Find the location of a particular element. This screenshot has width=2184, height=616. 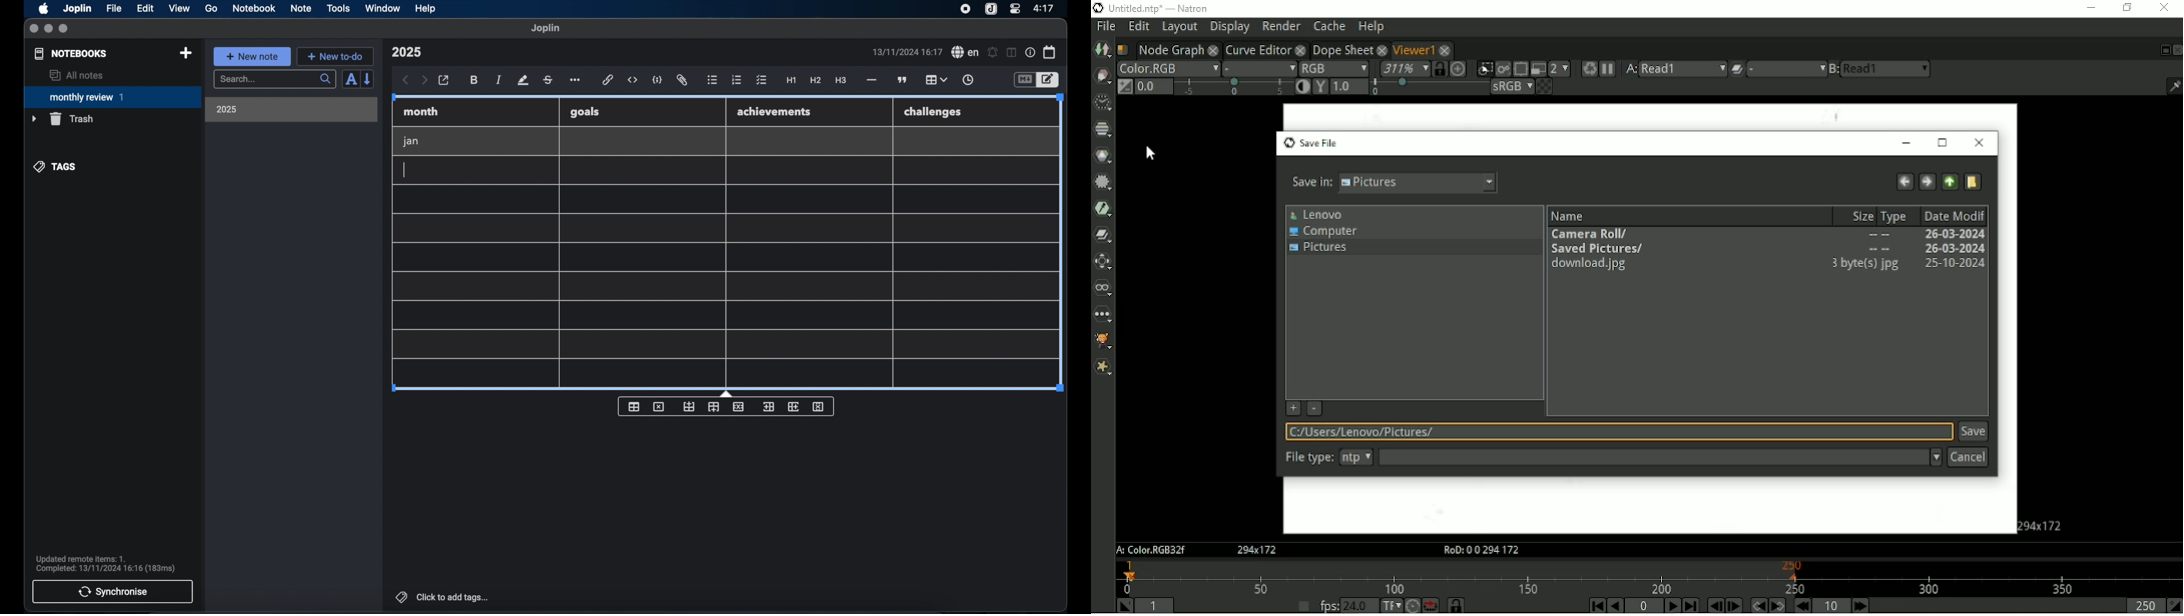

numbered list is located at coordinates (737, 80).